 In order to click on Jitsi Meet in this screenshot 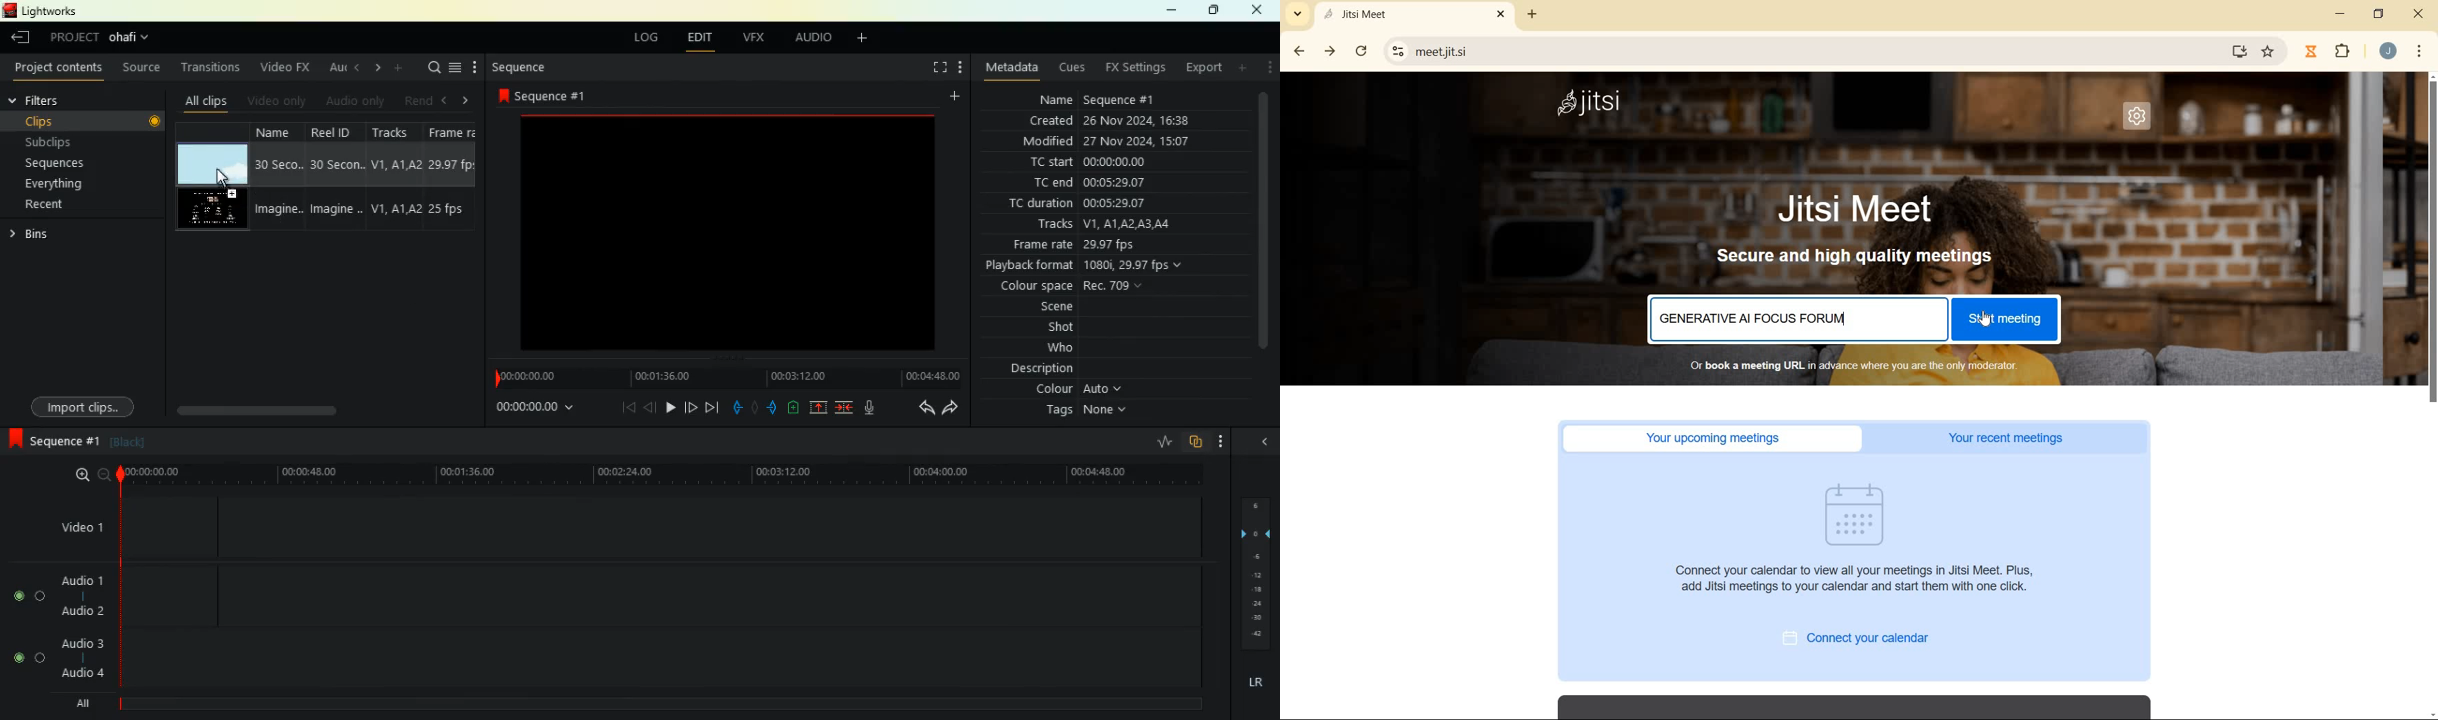, I will do `click(1413, 15)`.